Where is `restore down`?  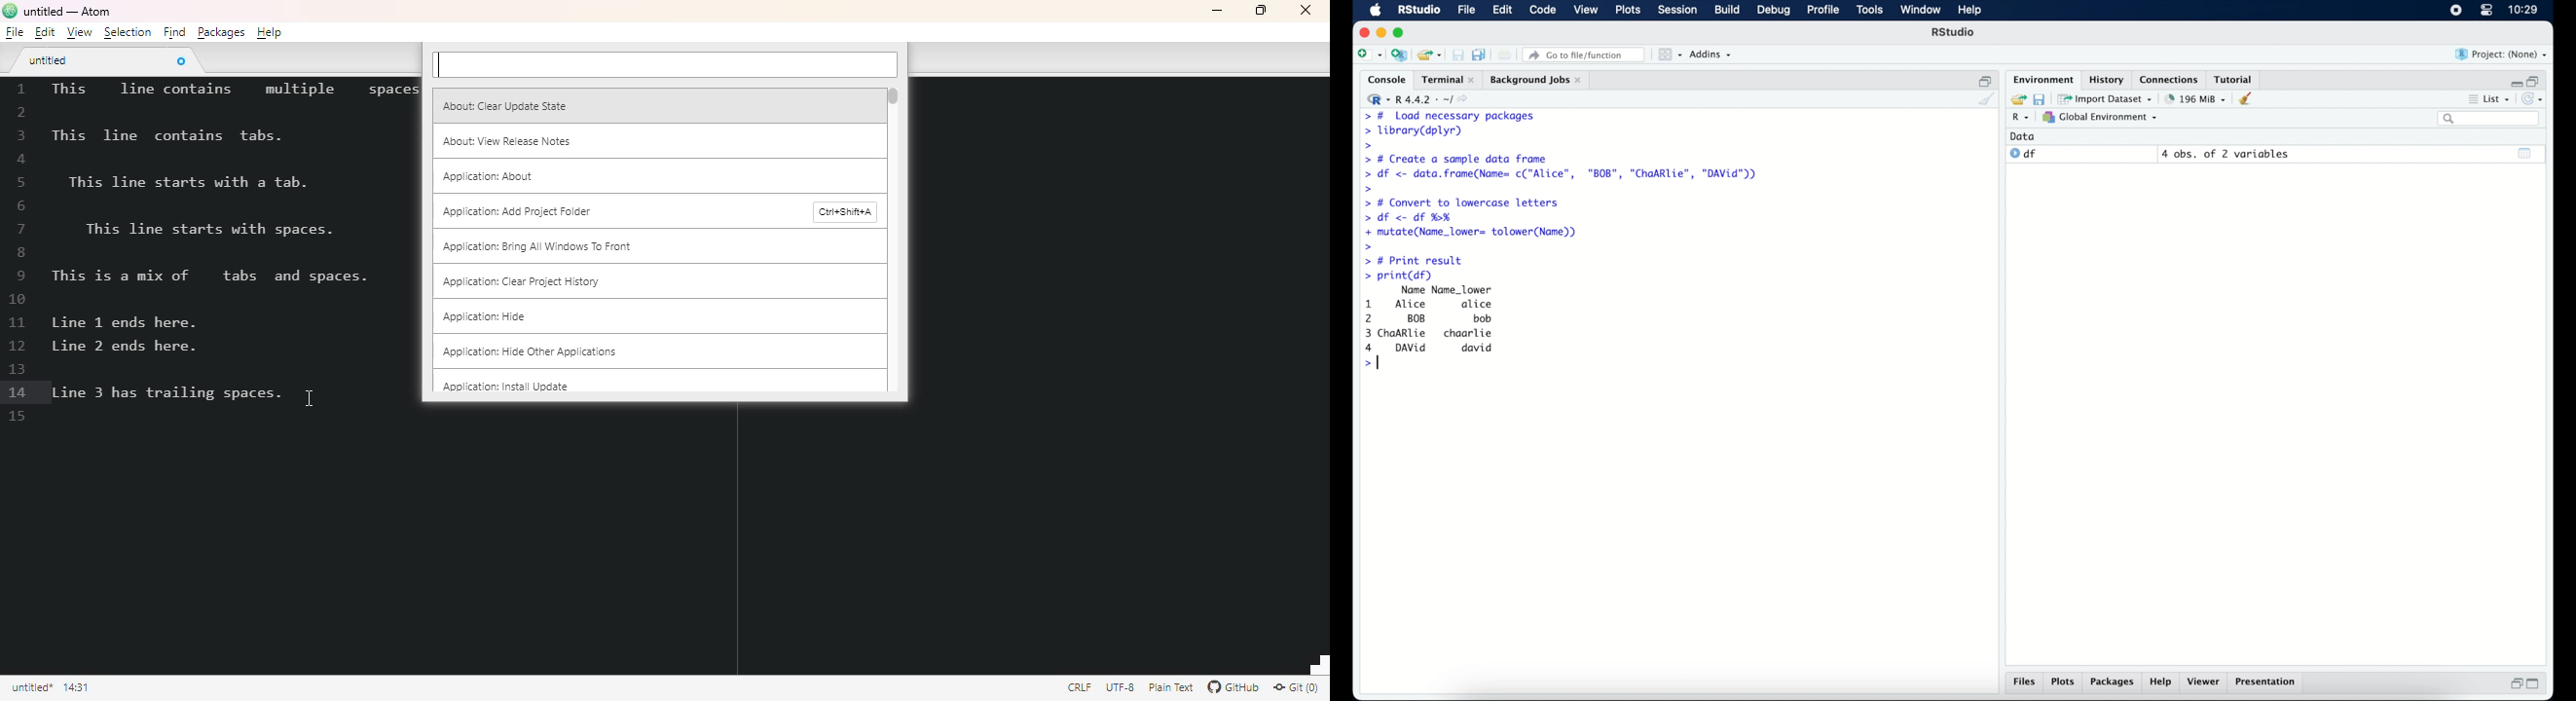 restore down is located at coordinates (2536, 80).